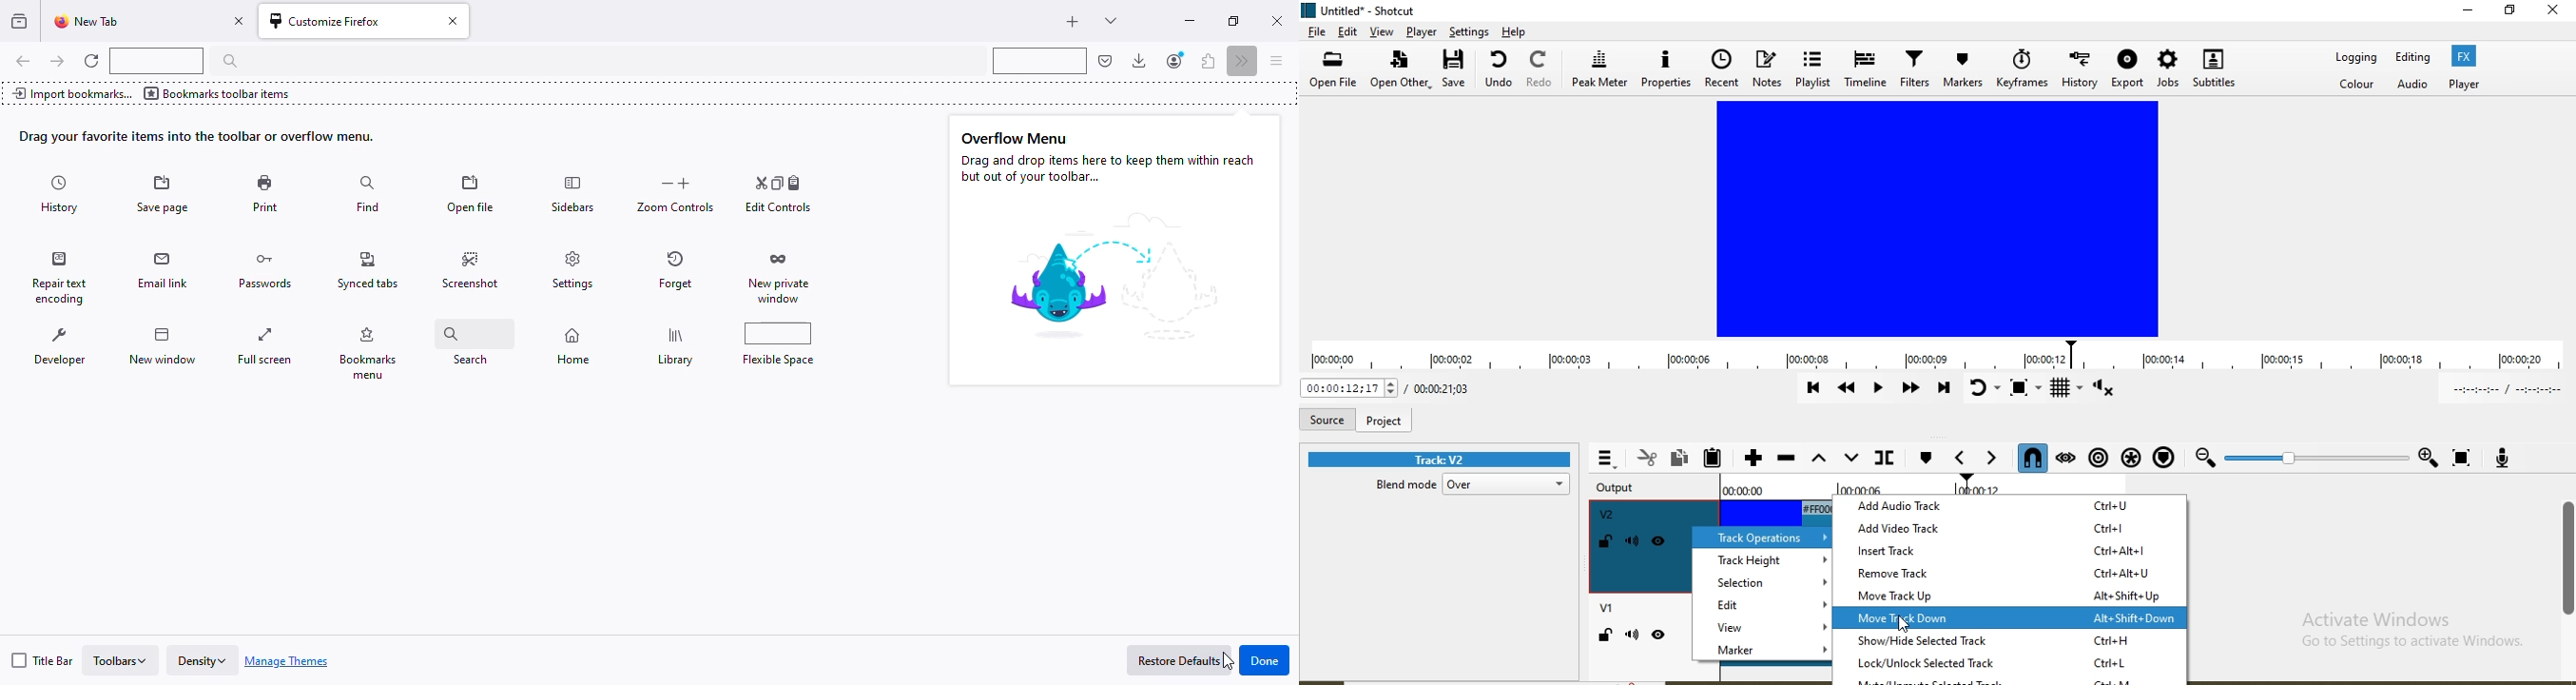 The width and height of the screenshot is (2576, 700). Describe the element at coordinates (674, 270) in the screenshot. I see `forget` at that location.